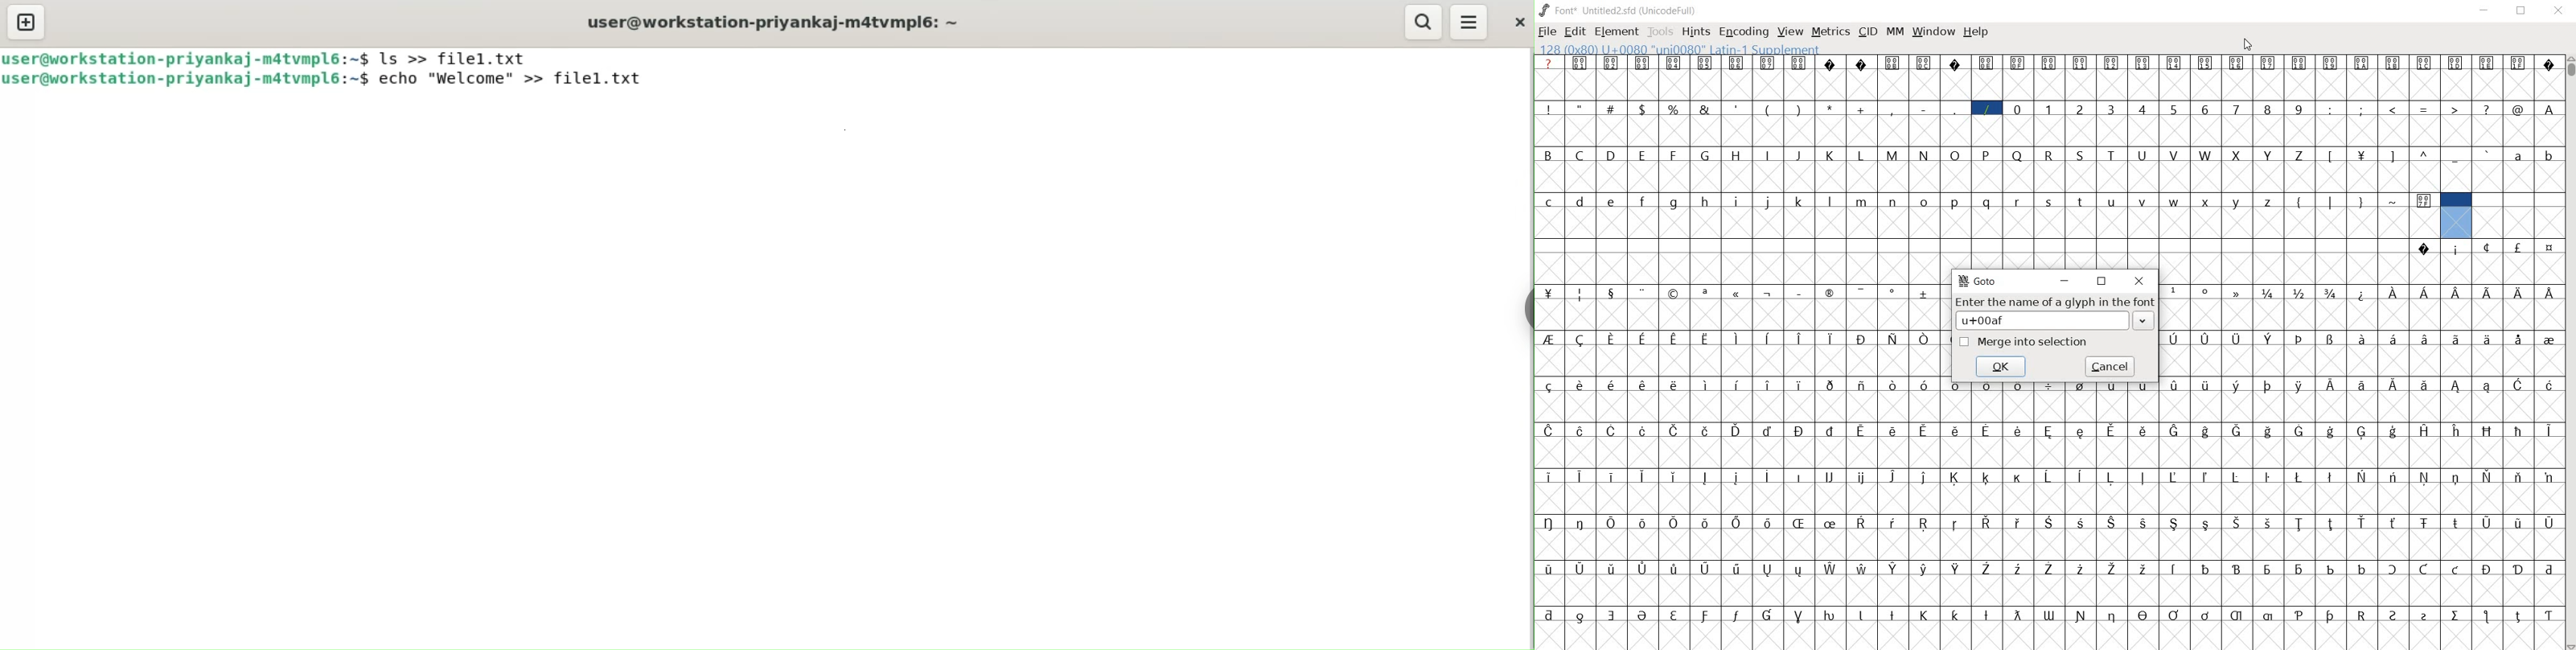  I want to click on Symbol, so click(2301, 476).